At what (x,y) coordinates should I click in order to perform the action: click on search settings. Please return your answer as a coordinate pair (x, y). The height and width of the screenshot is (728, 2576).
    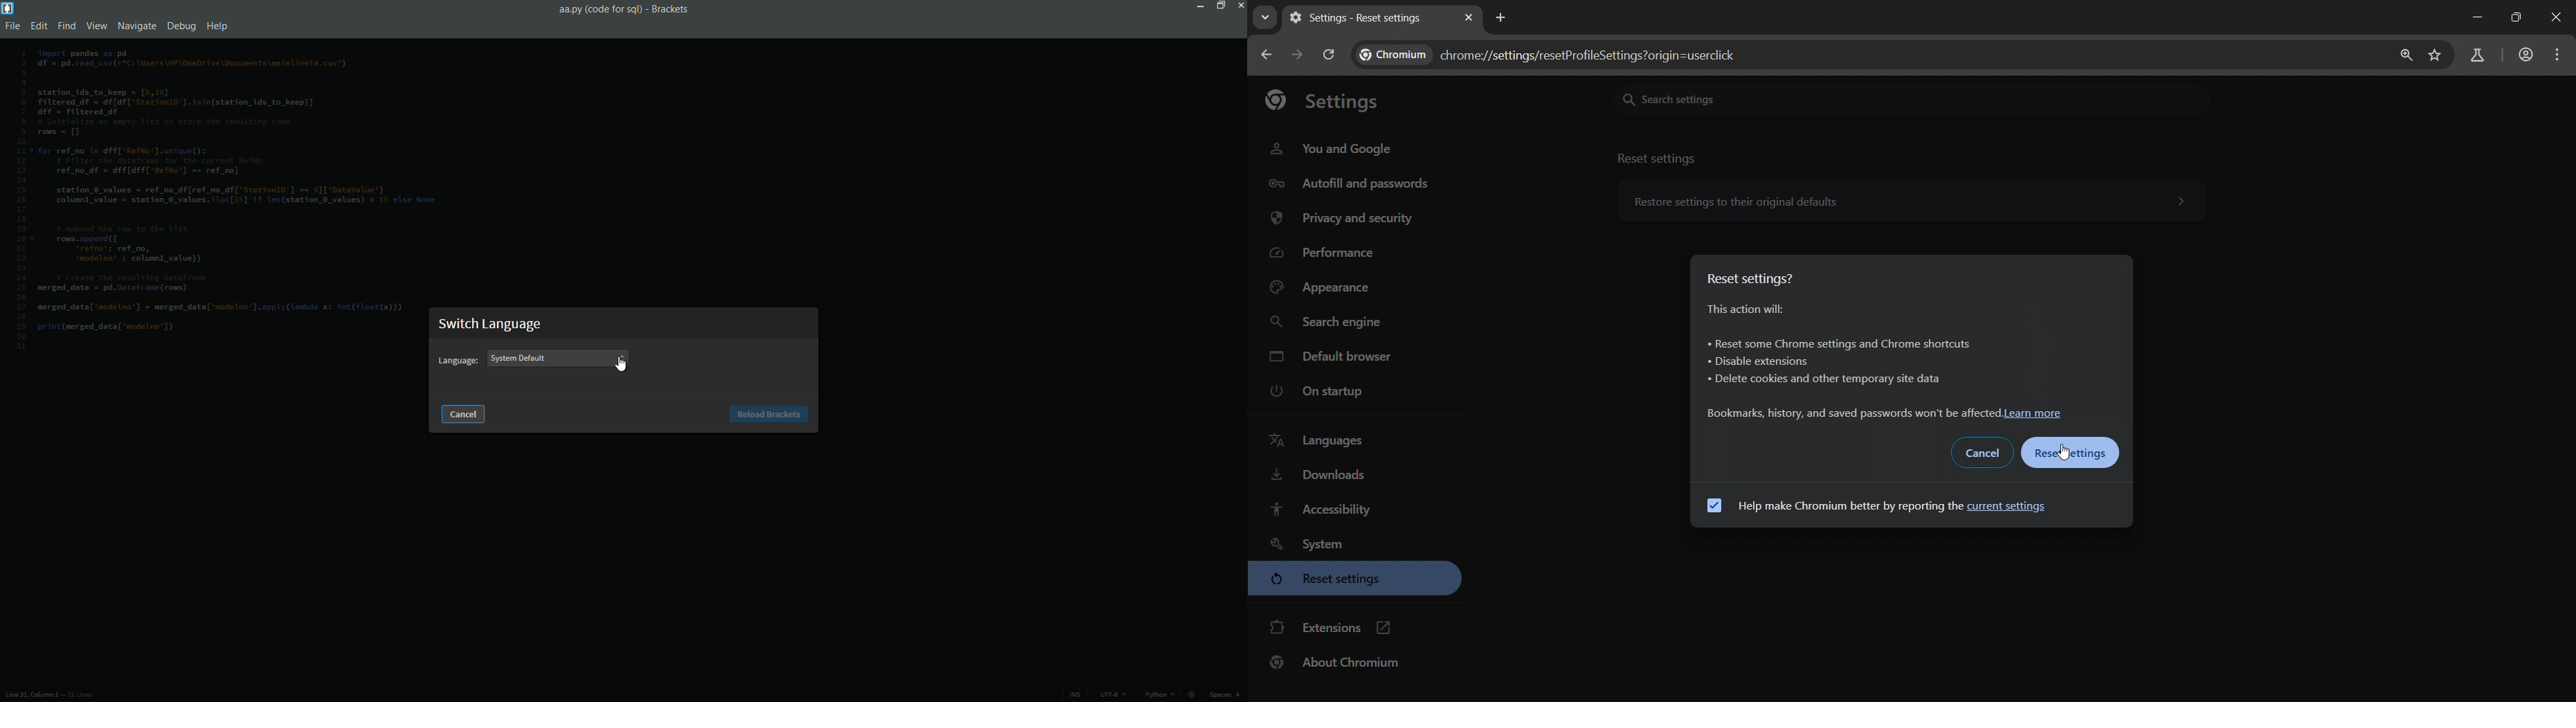
    Looking at the image, I should click on (1799, 96).